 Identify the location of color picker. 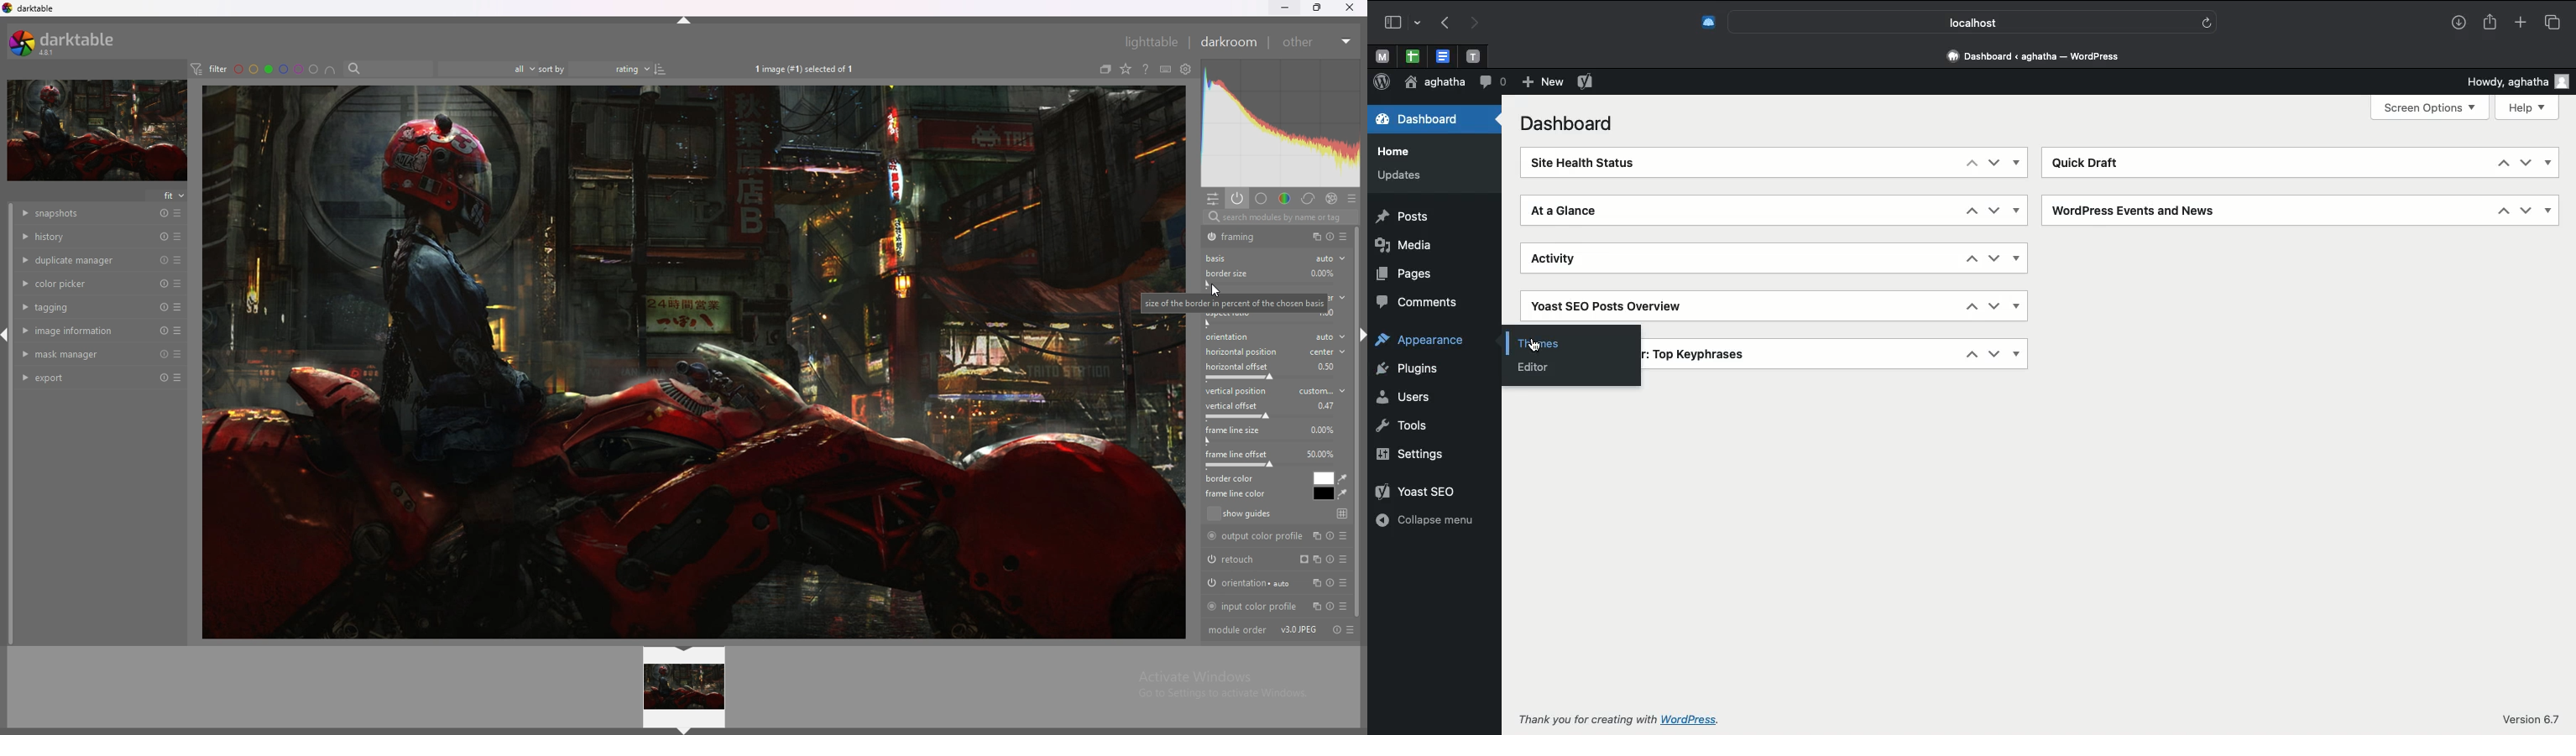
(85, 282).